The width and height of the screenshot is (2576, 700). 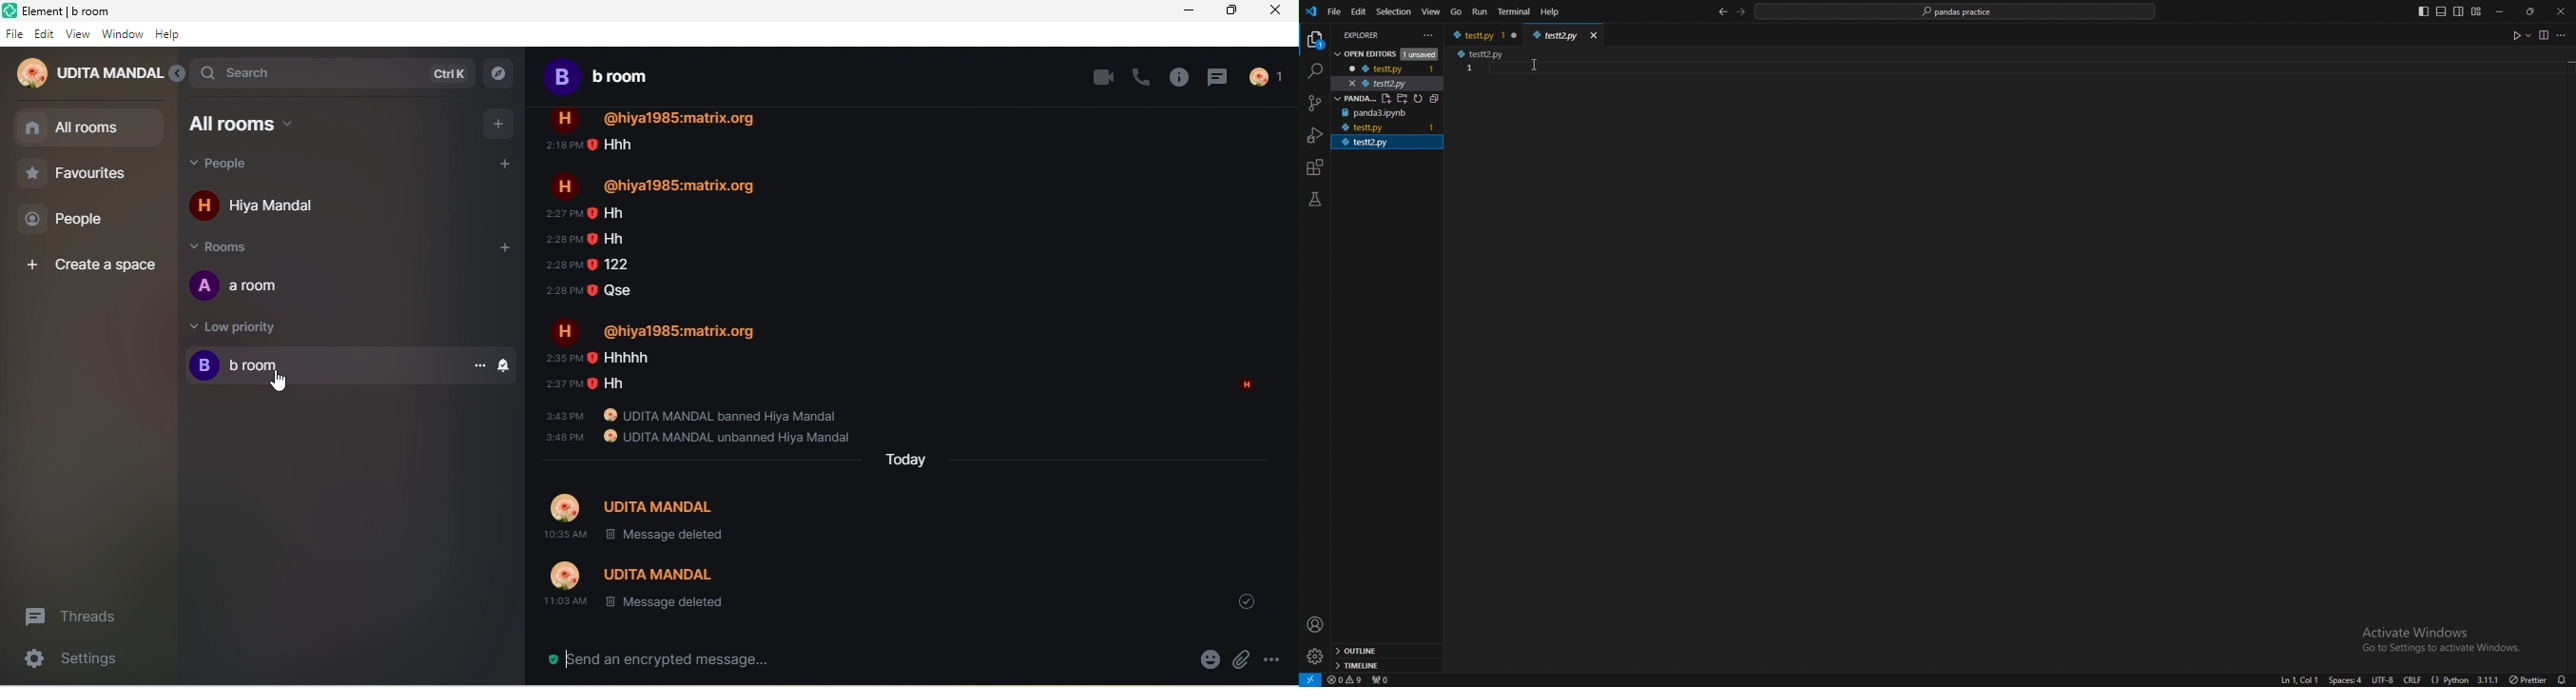 I want to click on terminal, so click(x=1515, y=11).